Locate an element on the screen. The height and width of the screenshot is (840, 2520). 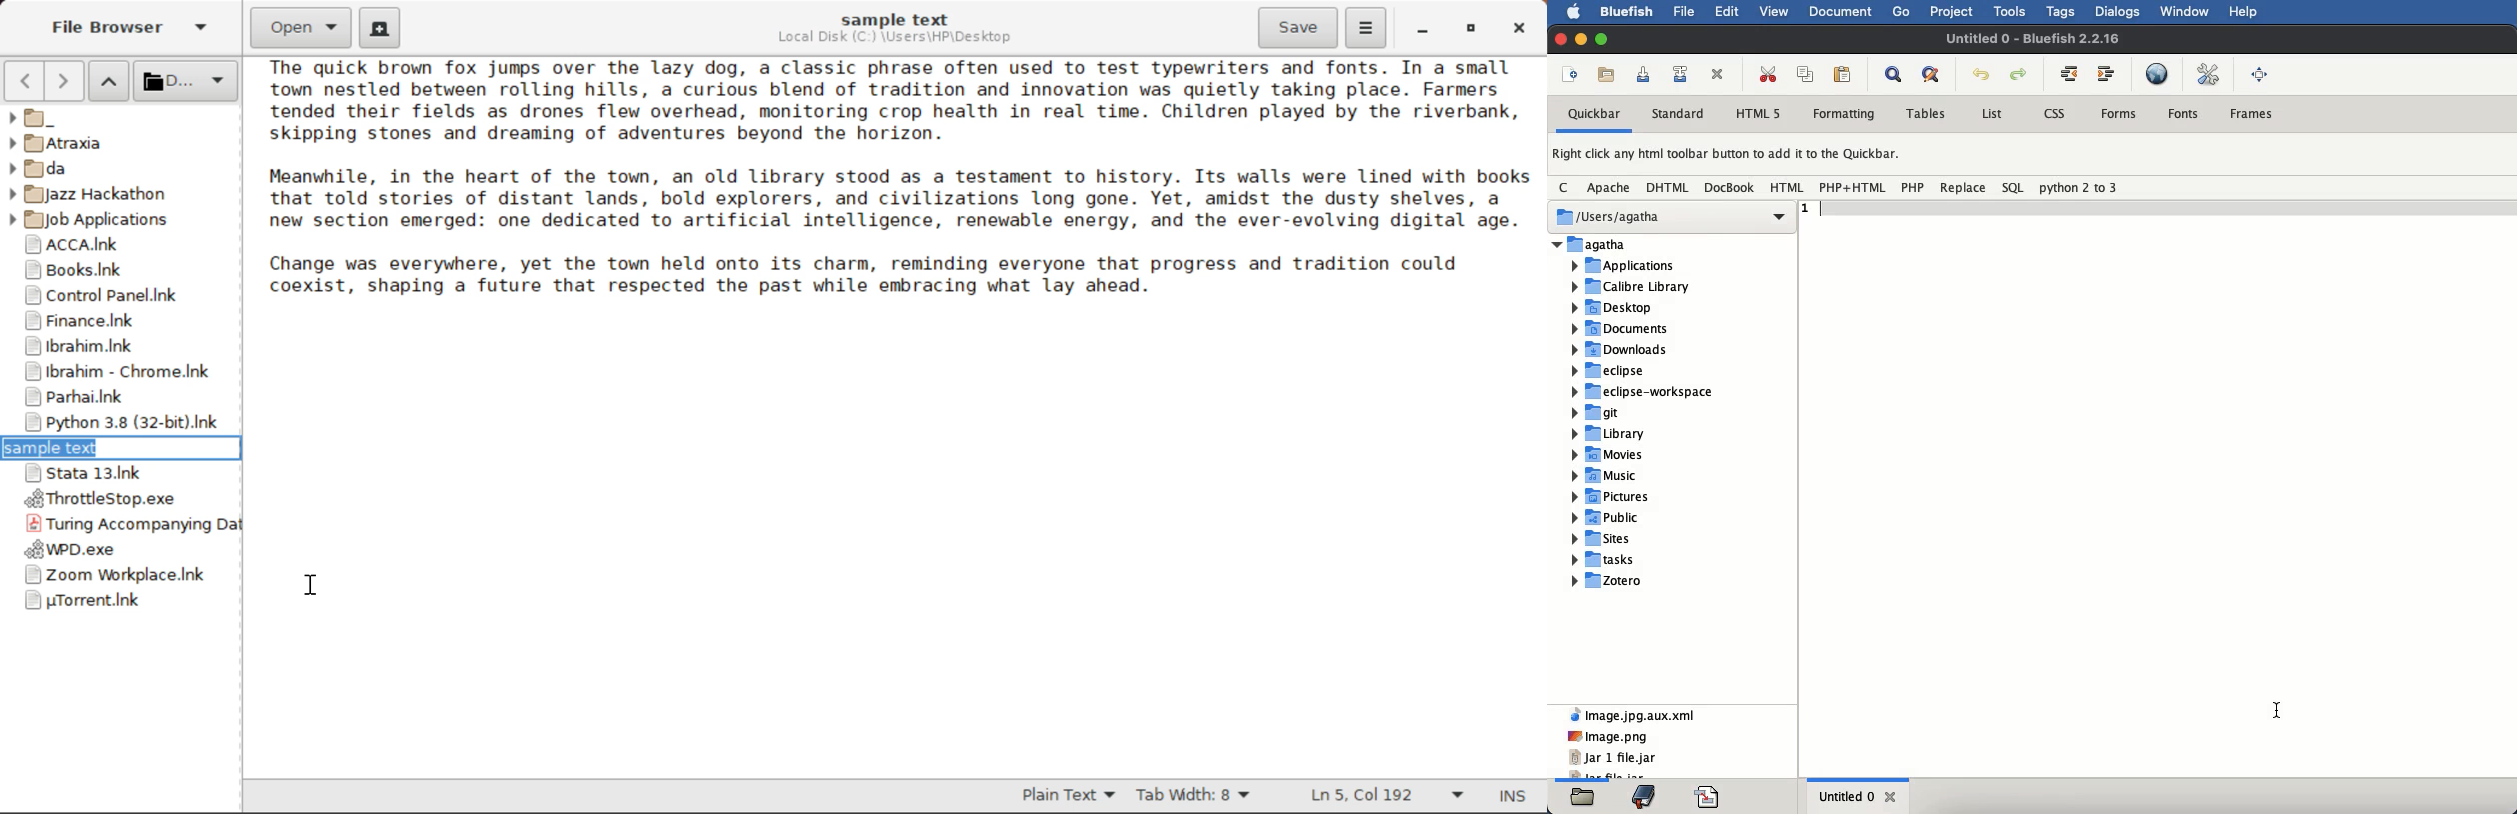
file is located at coordinates (1683, 11).